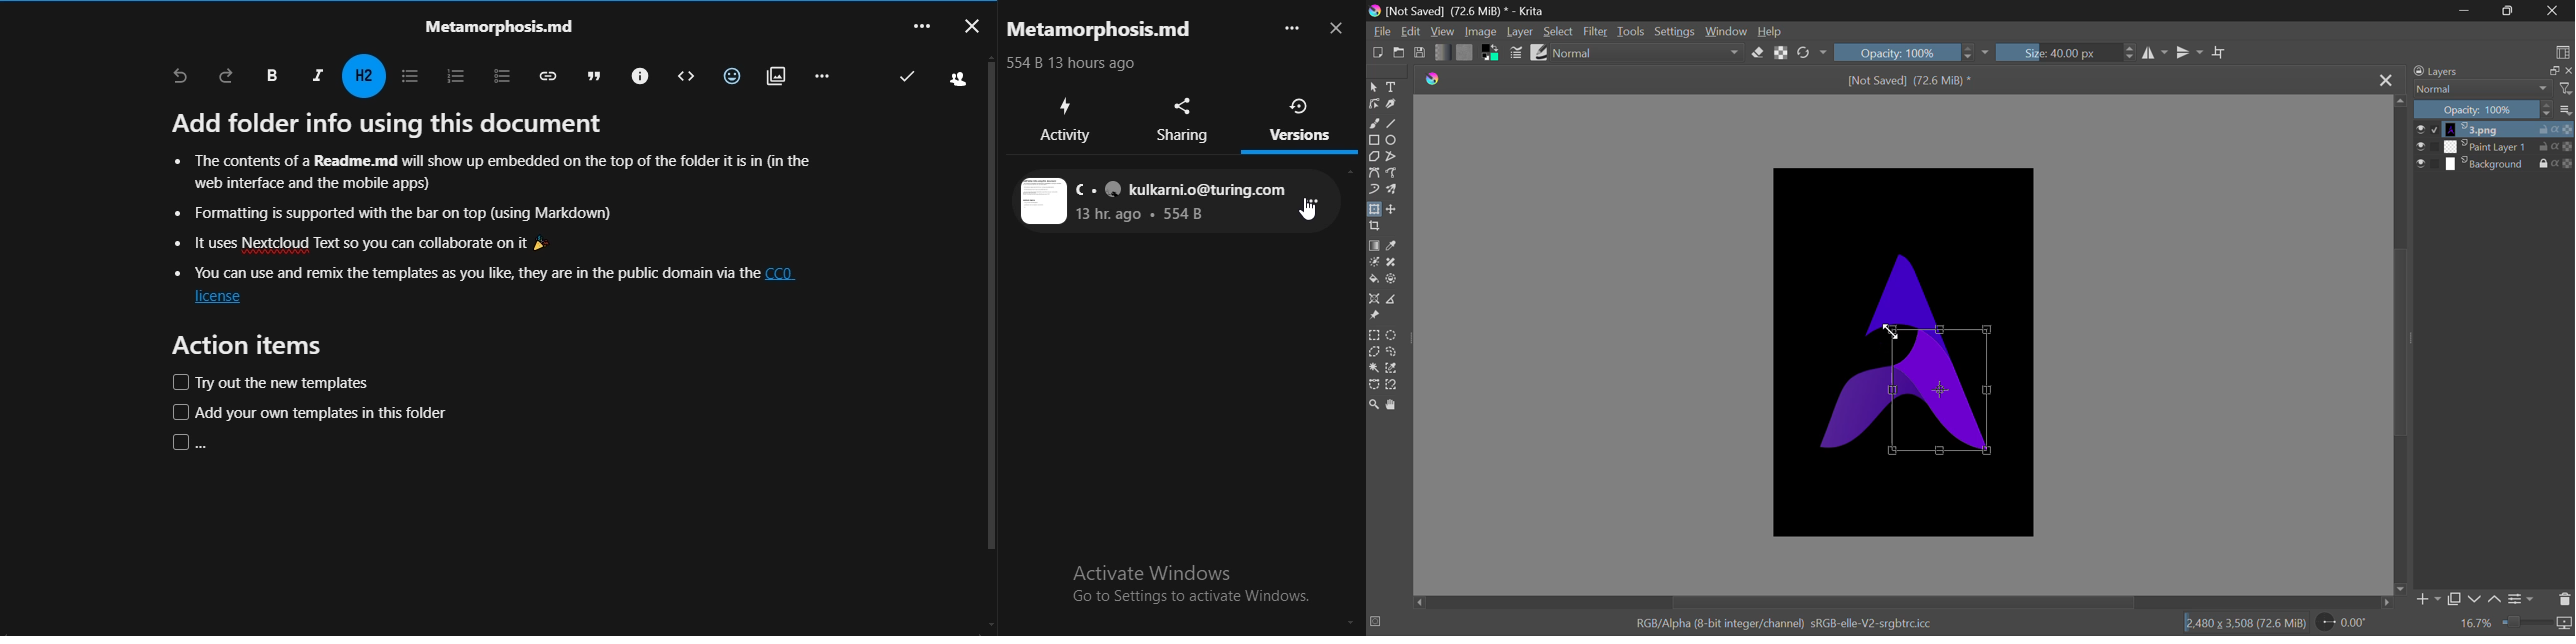 The height and width of the screenshot is (644, 2576). Describe the element at coordinates (2442, 72) in the screenshot. I see `Layers Docker Tab` at that location.